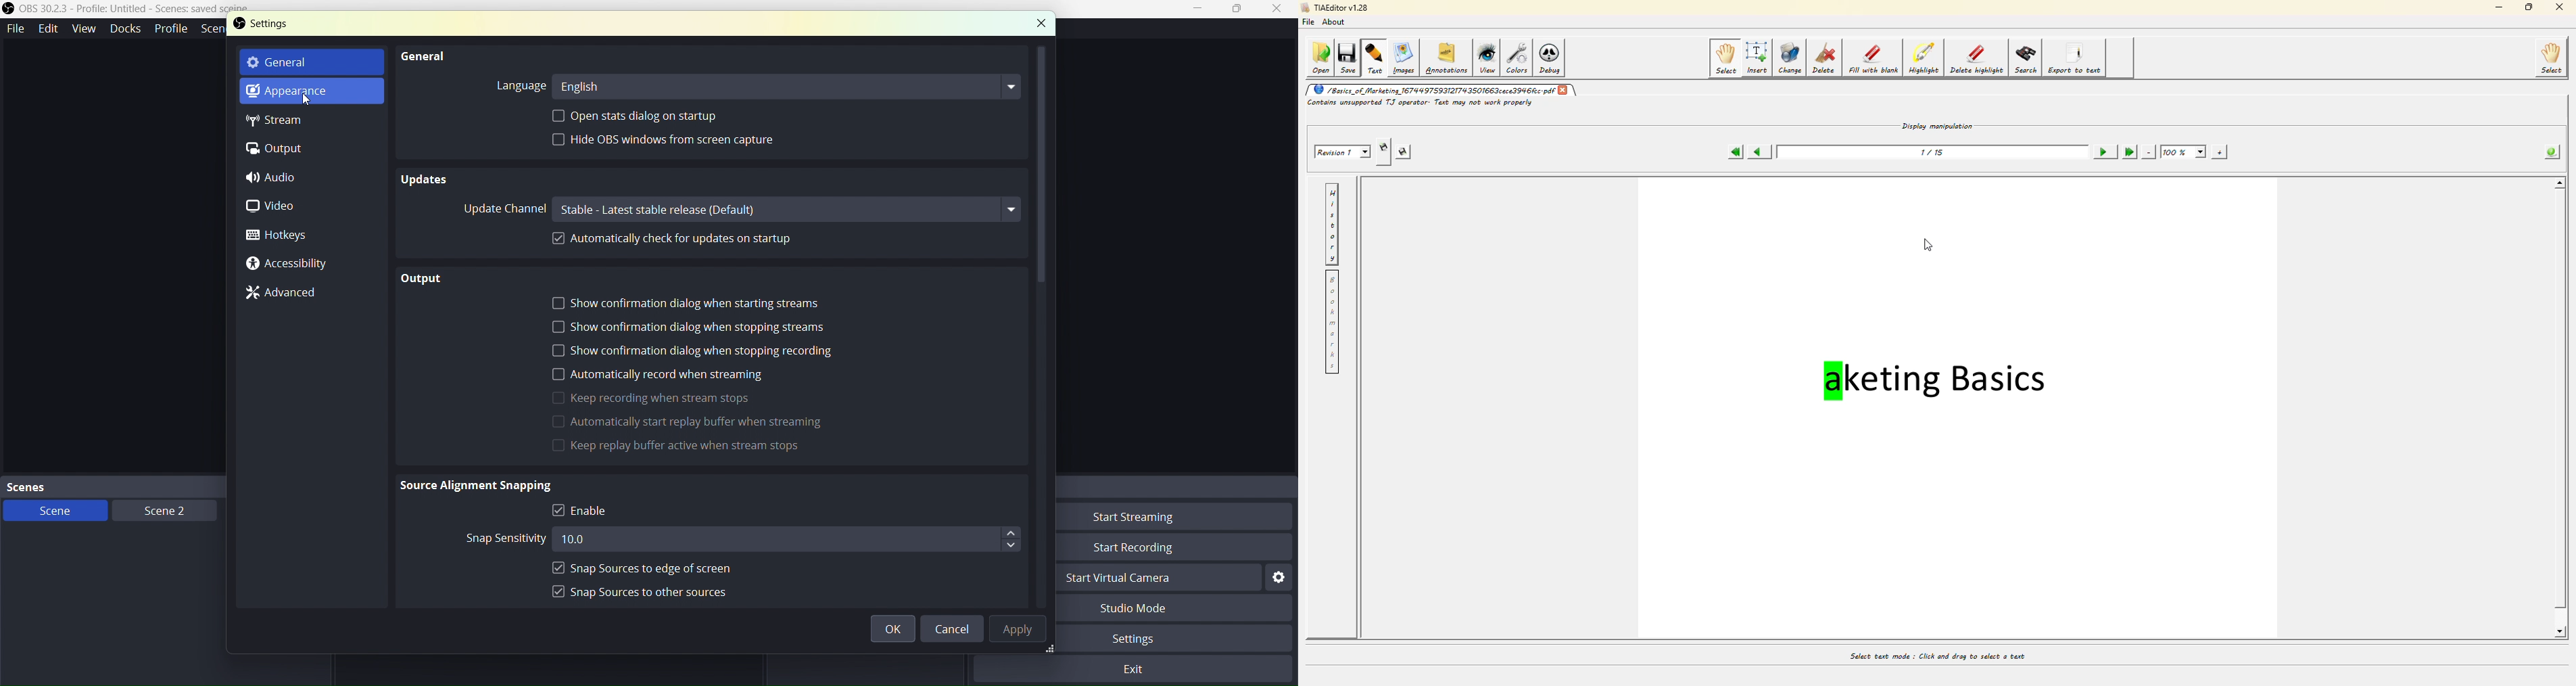 This screenshot has width=2576, height=700. Describe the element at coordinates (429, 179) in the screenshot. I see `Updates` at that location.